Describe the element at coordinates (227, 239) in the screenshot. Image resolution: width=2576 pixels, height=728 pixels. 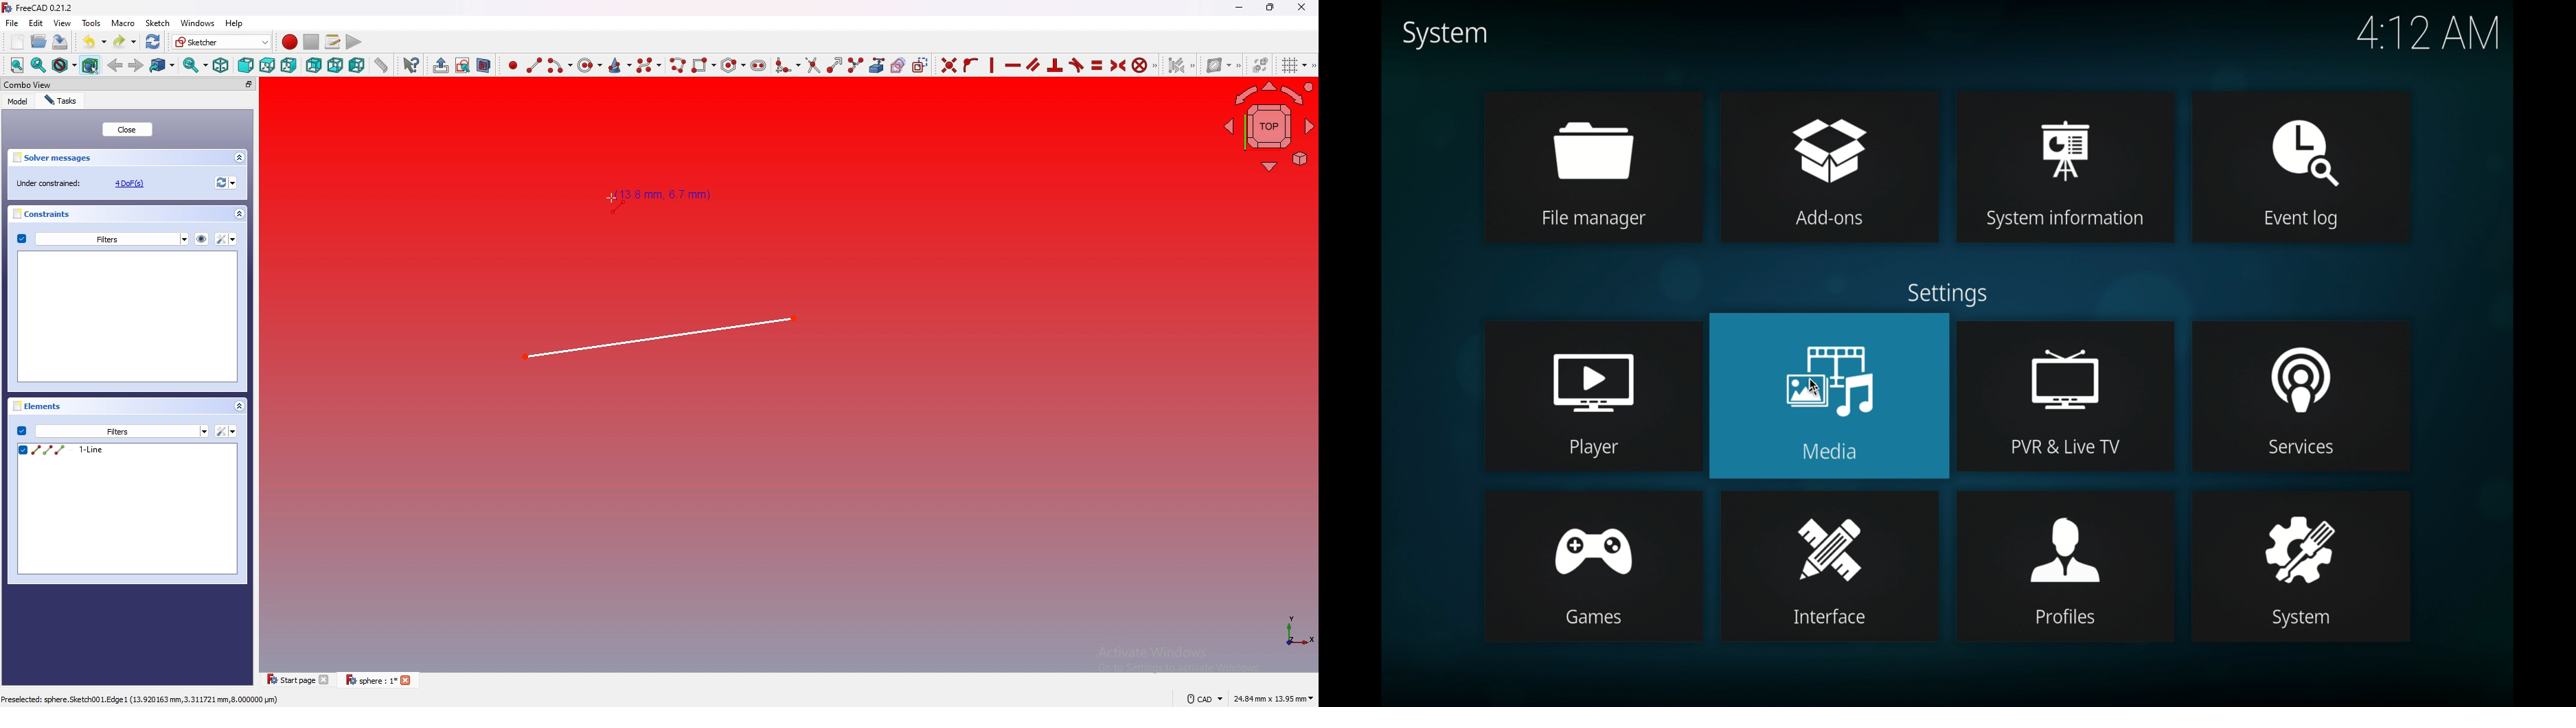
I see `Settings` at that location.